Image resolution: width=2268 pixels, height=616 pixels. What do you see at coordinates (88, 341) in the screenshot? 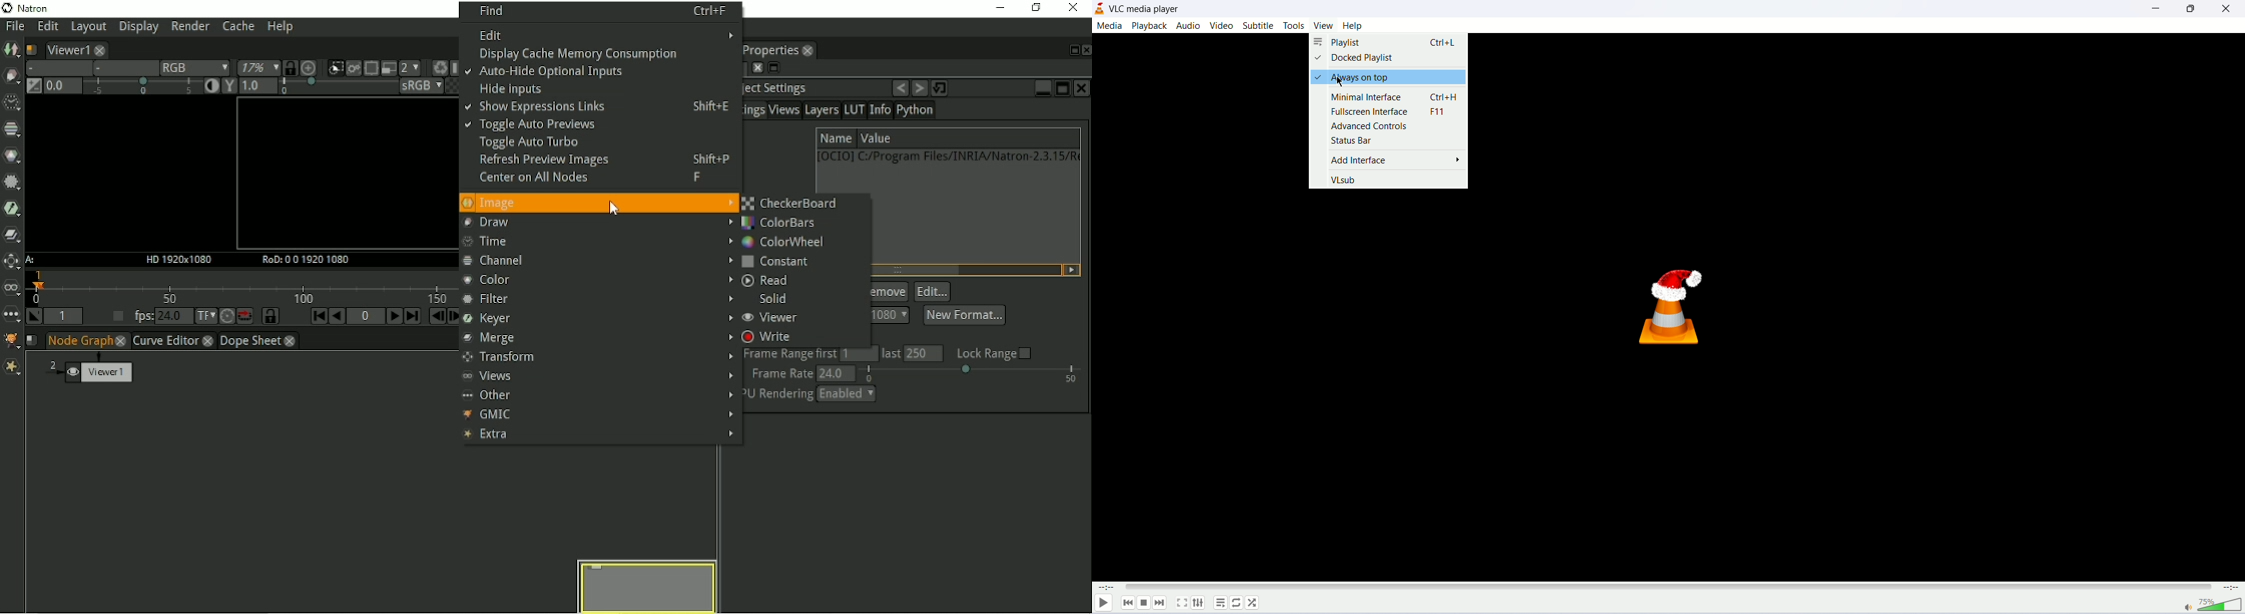
I see `Node graph` at bounding box center [88, 341].